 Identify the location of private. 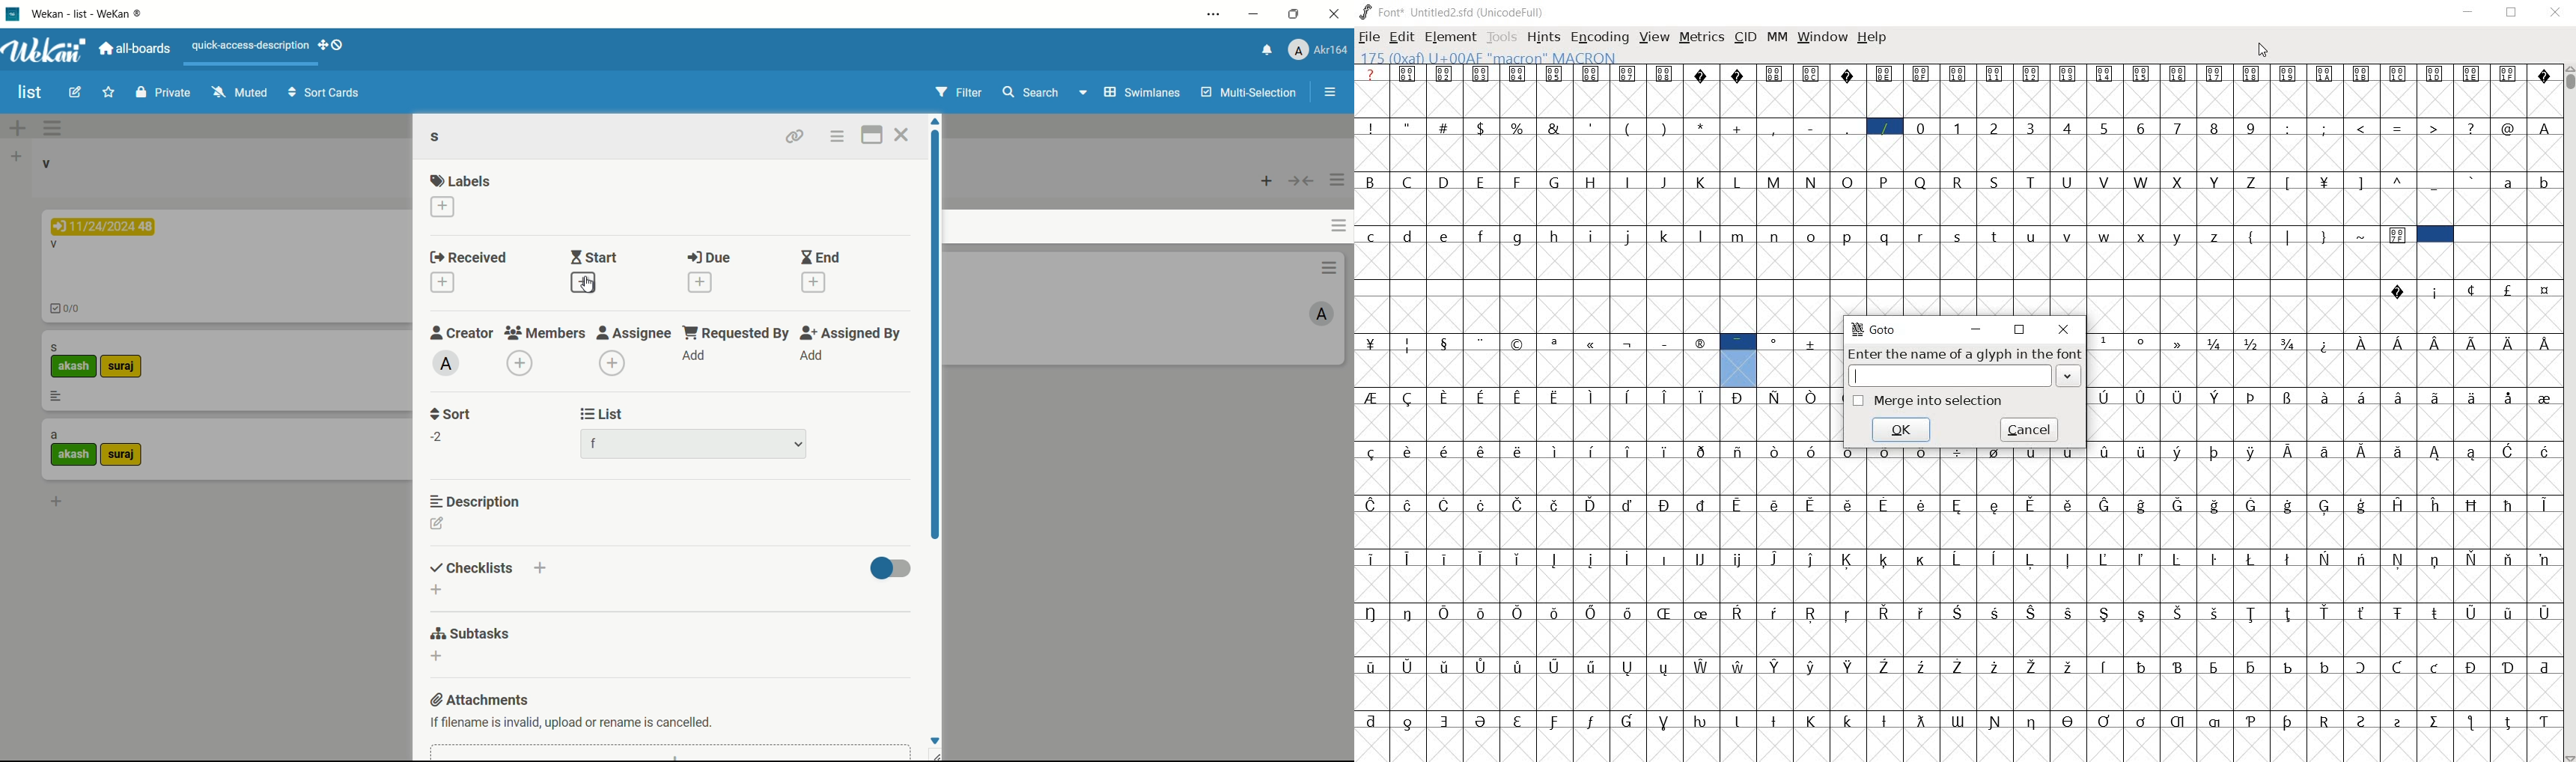
(166, 92).